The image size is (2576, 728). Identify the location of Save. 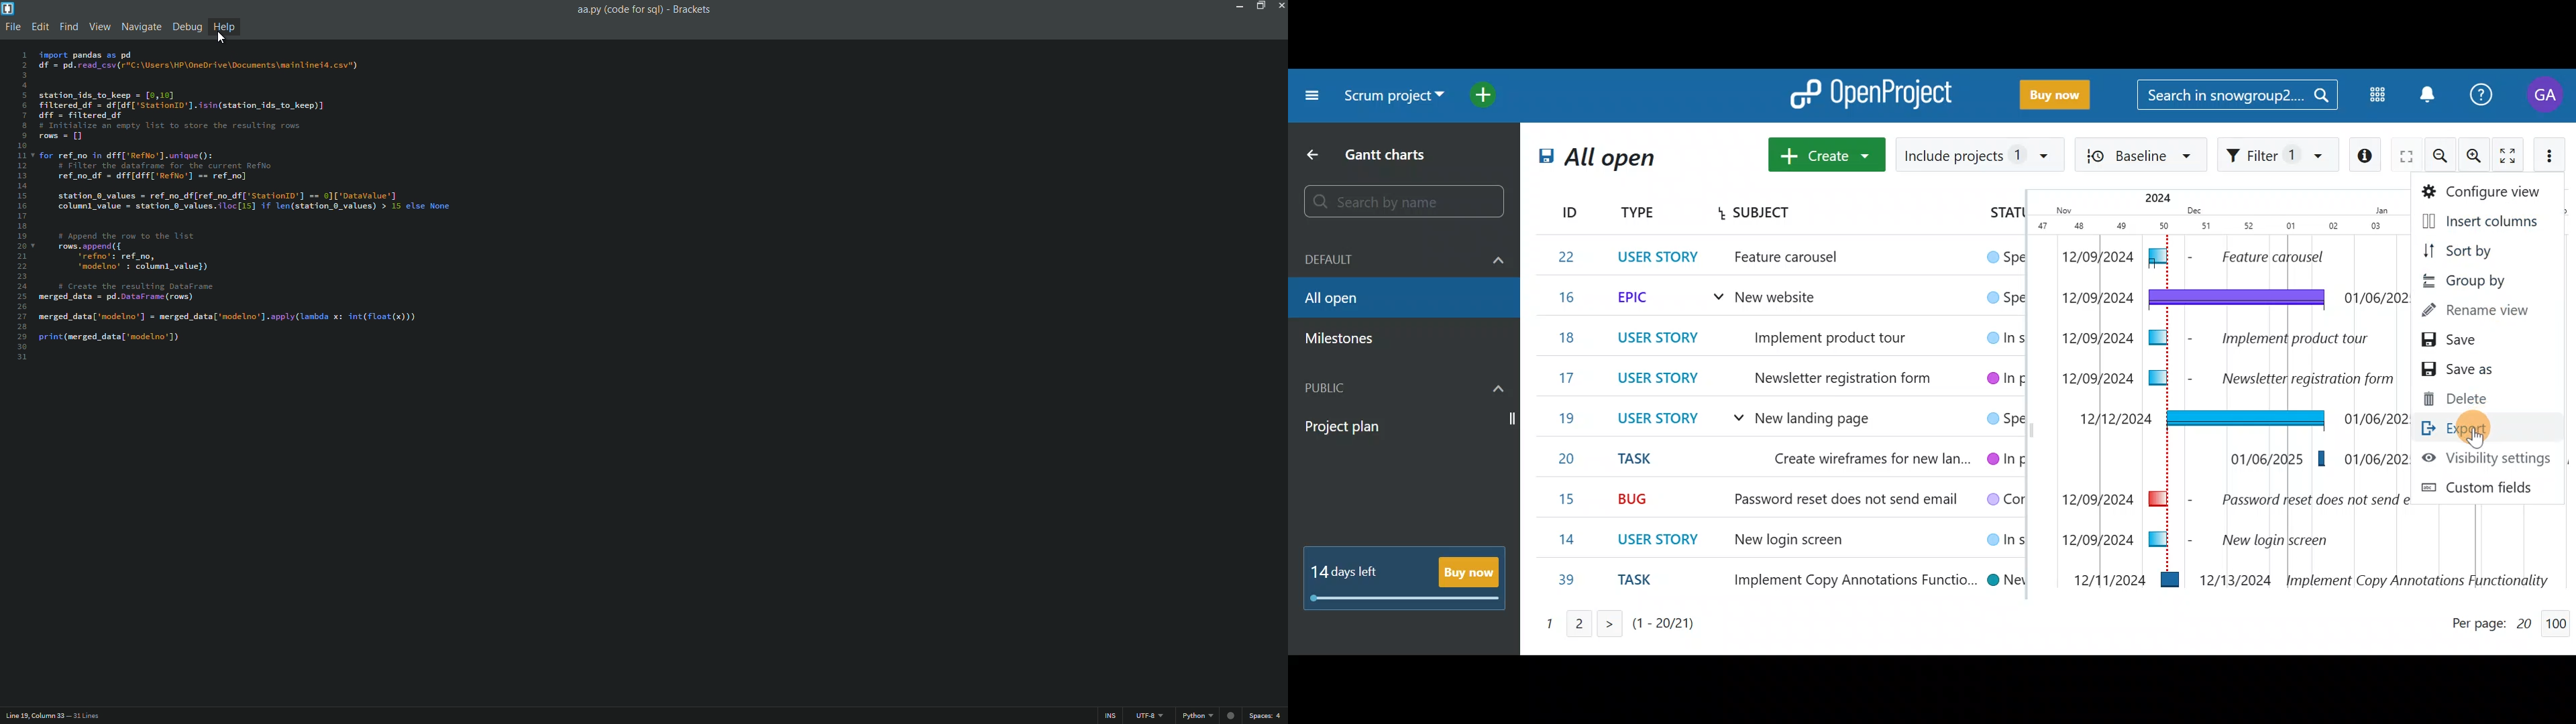
(2468, 341).